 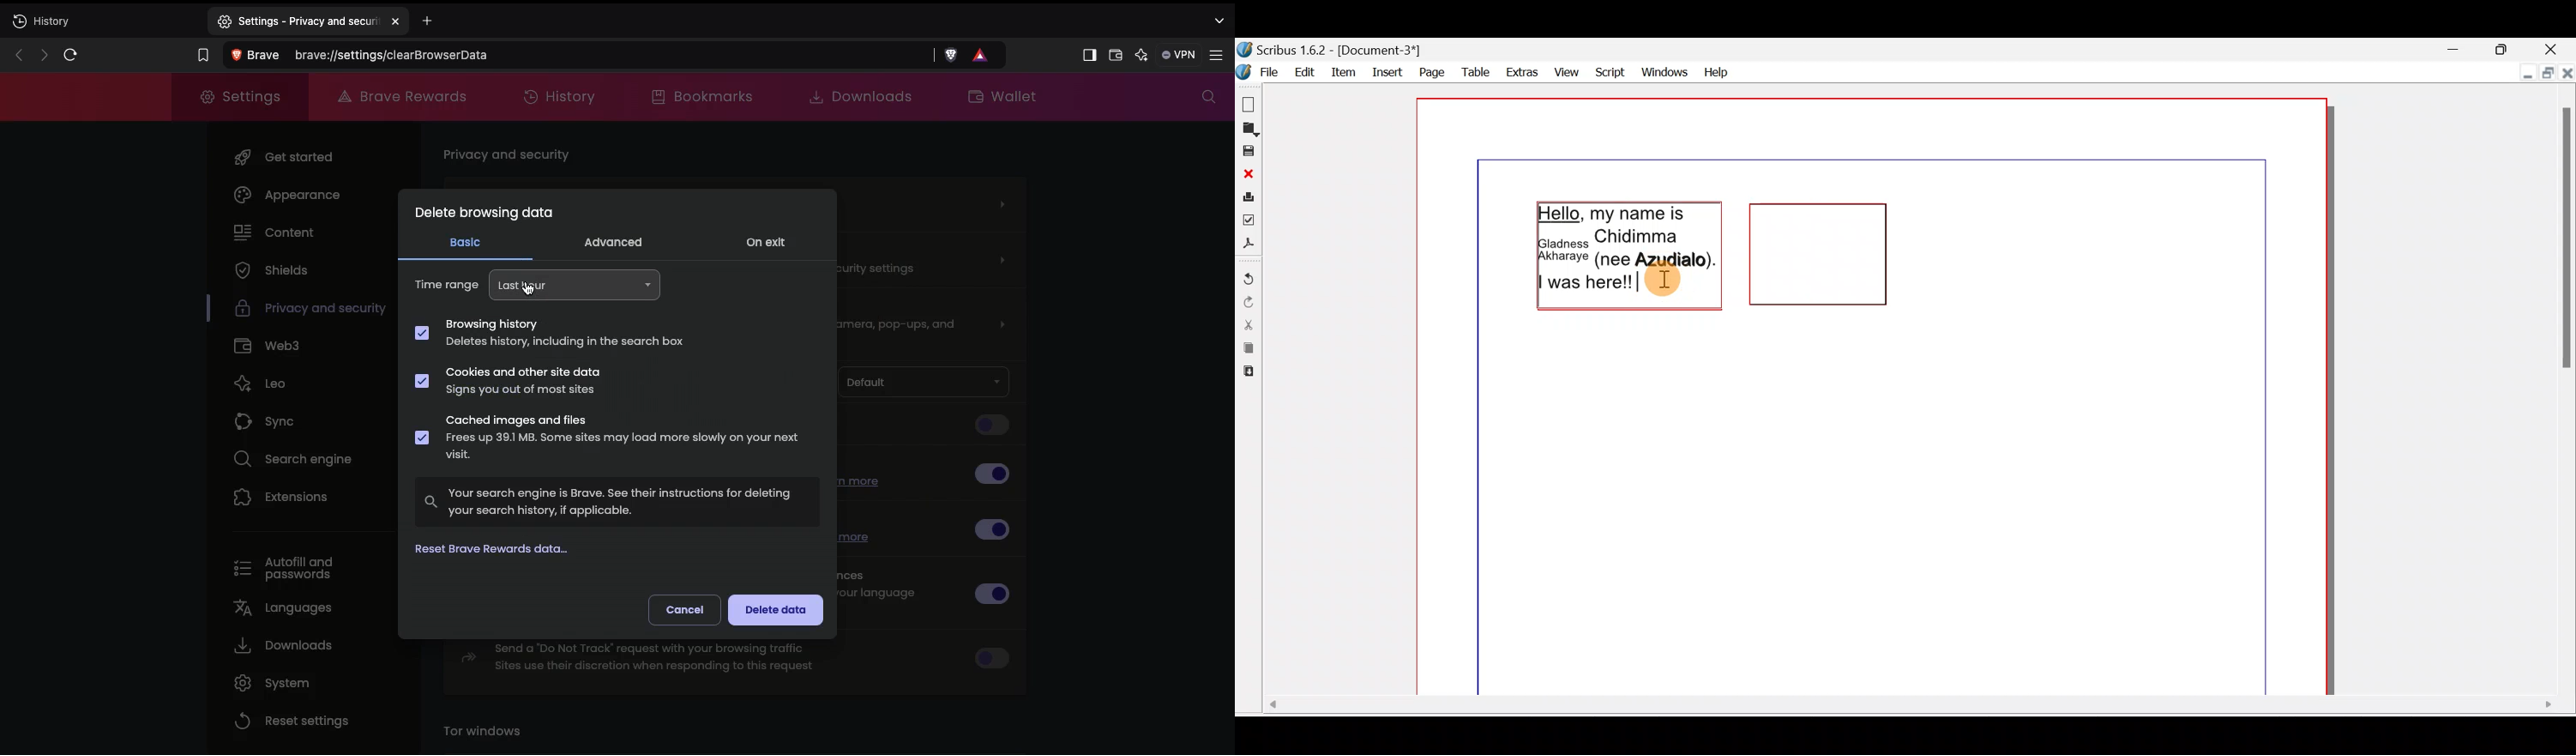 I want to click on Minimise, so click(x=2453, y=48).